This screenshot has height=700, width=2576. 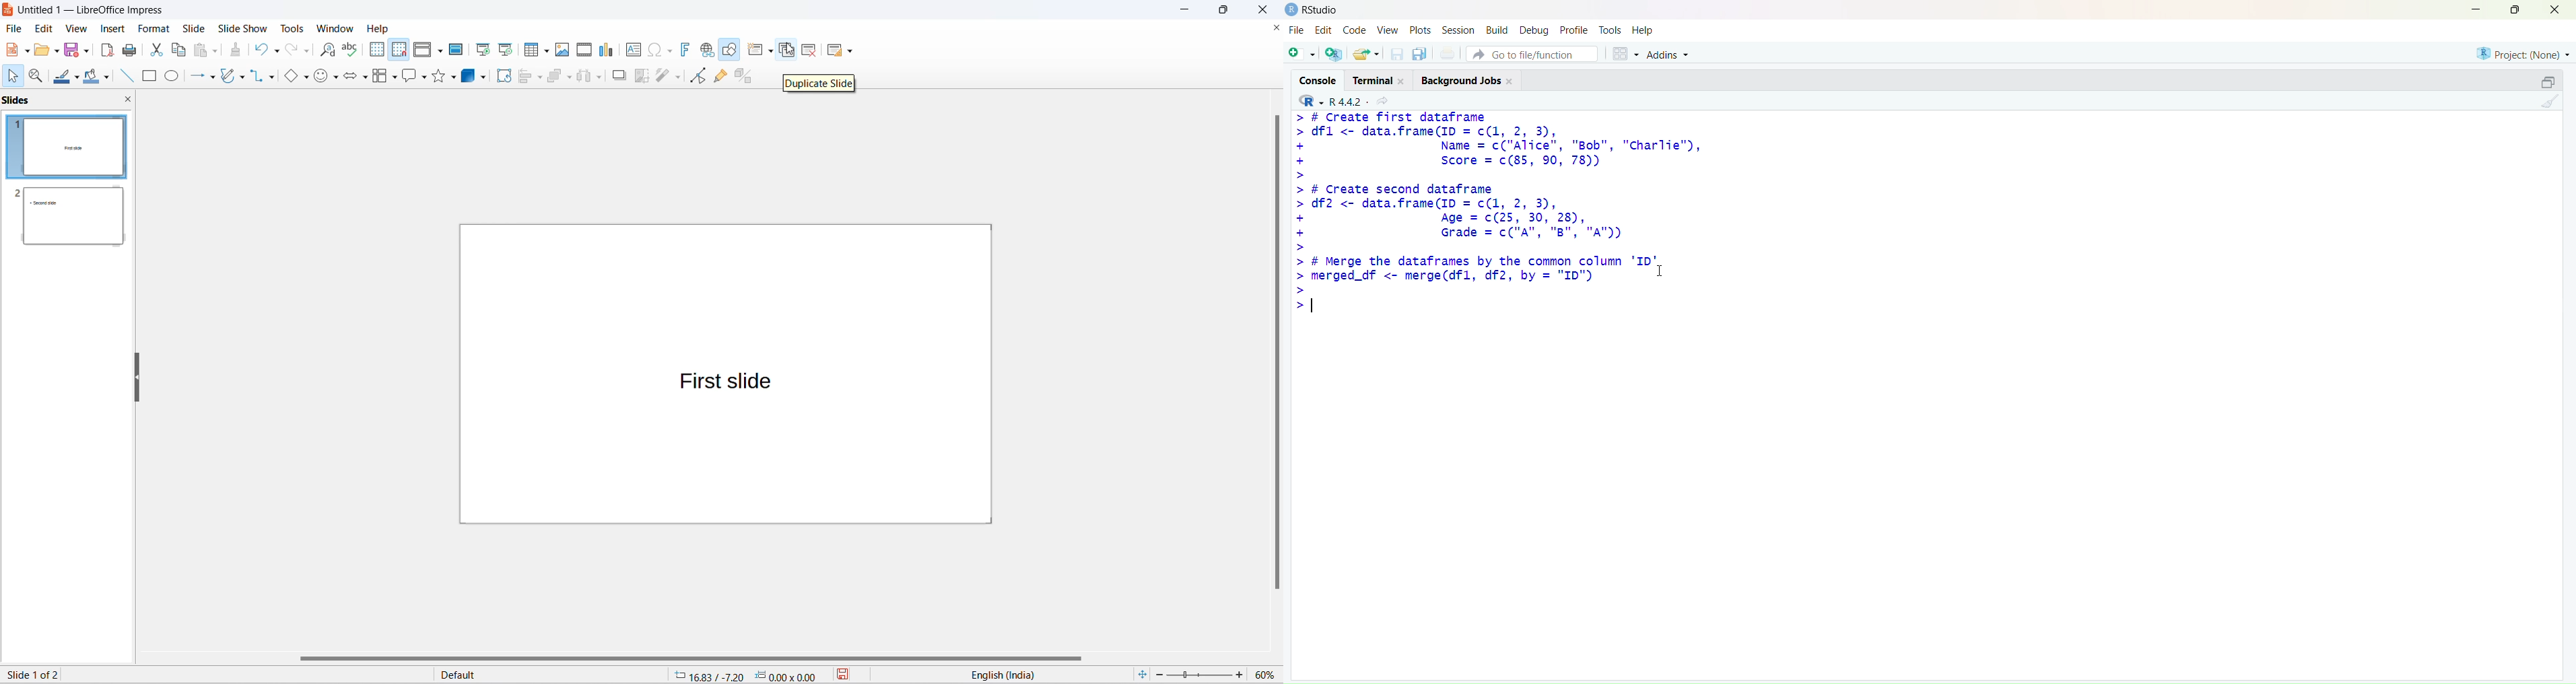 What do you see at coordinates (788, 48) in the screenshot?
I see `cursor` at bounding box center [788, 48].